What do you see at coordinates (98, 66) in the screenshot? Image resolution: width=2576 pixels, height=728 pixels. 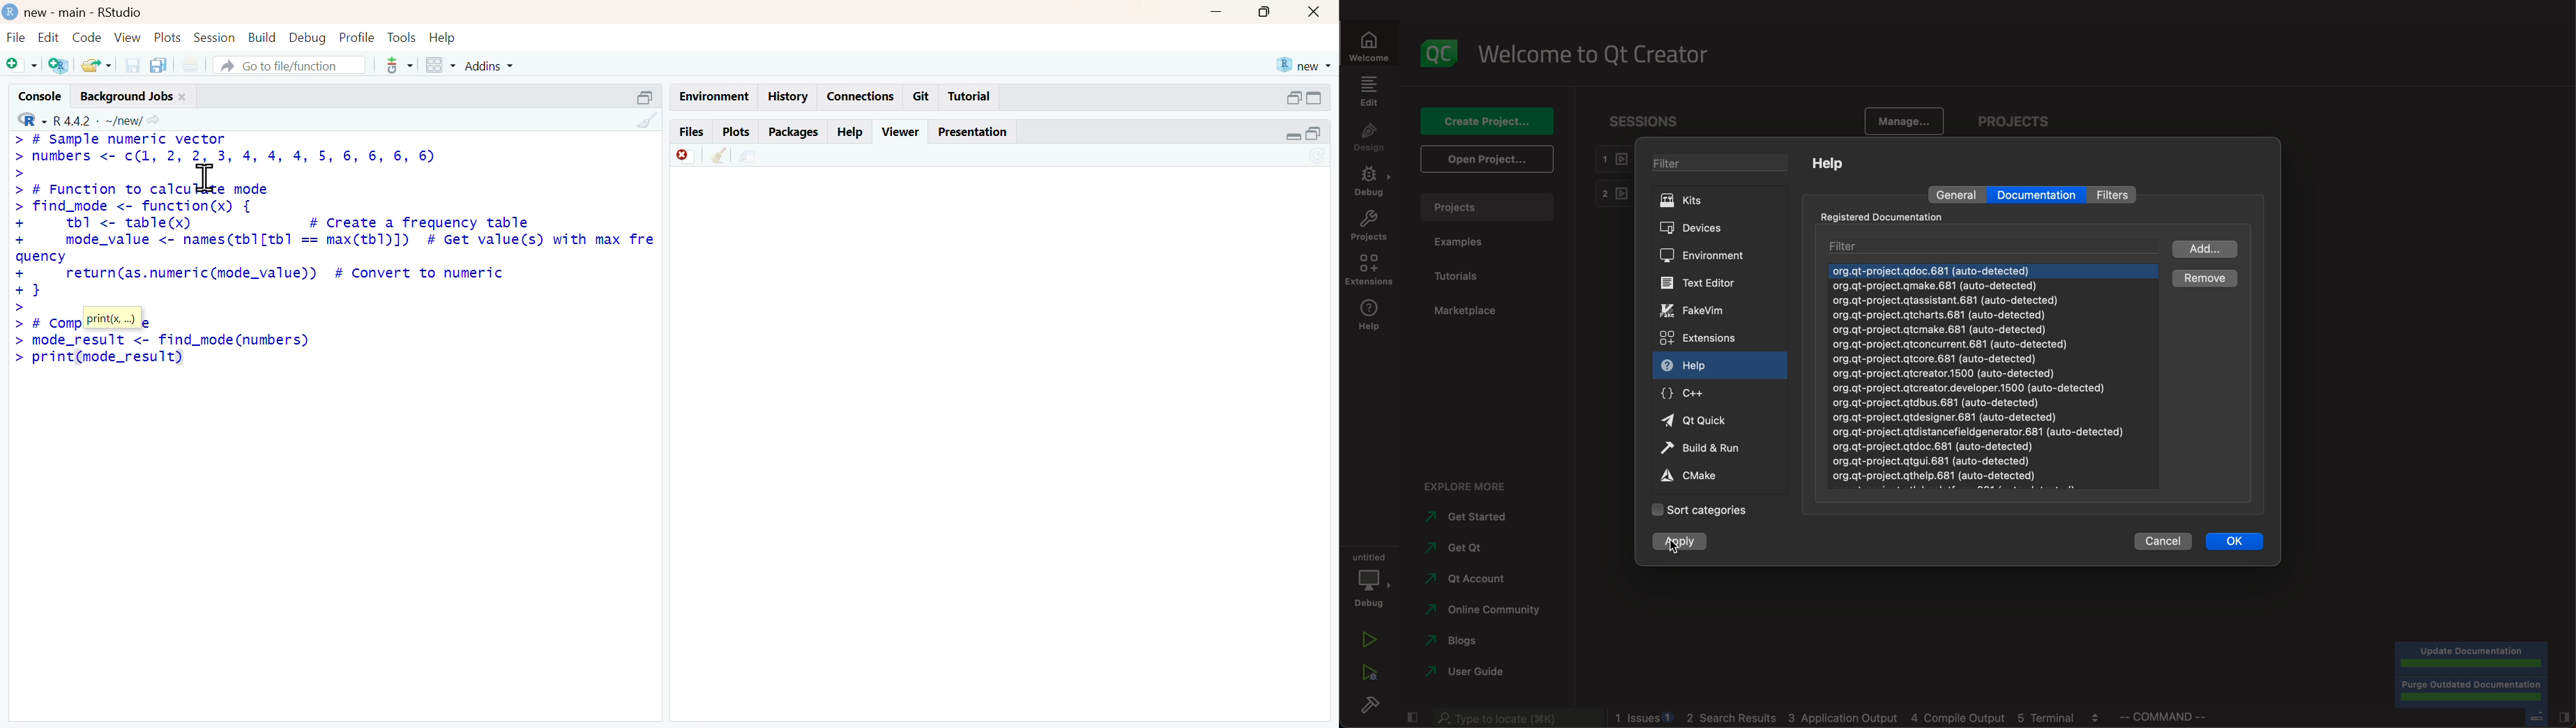 I see `share folder as` at bounding box center [98, 66].